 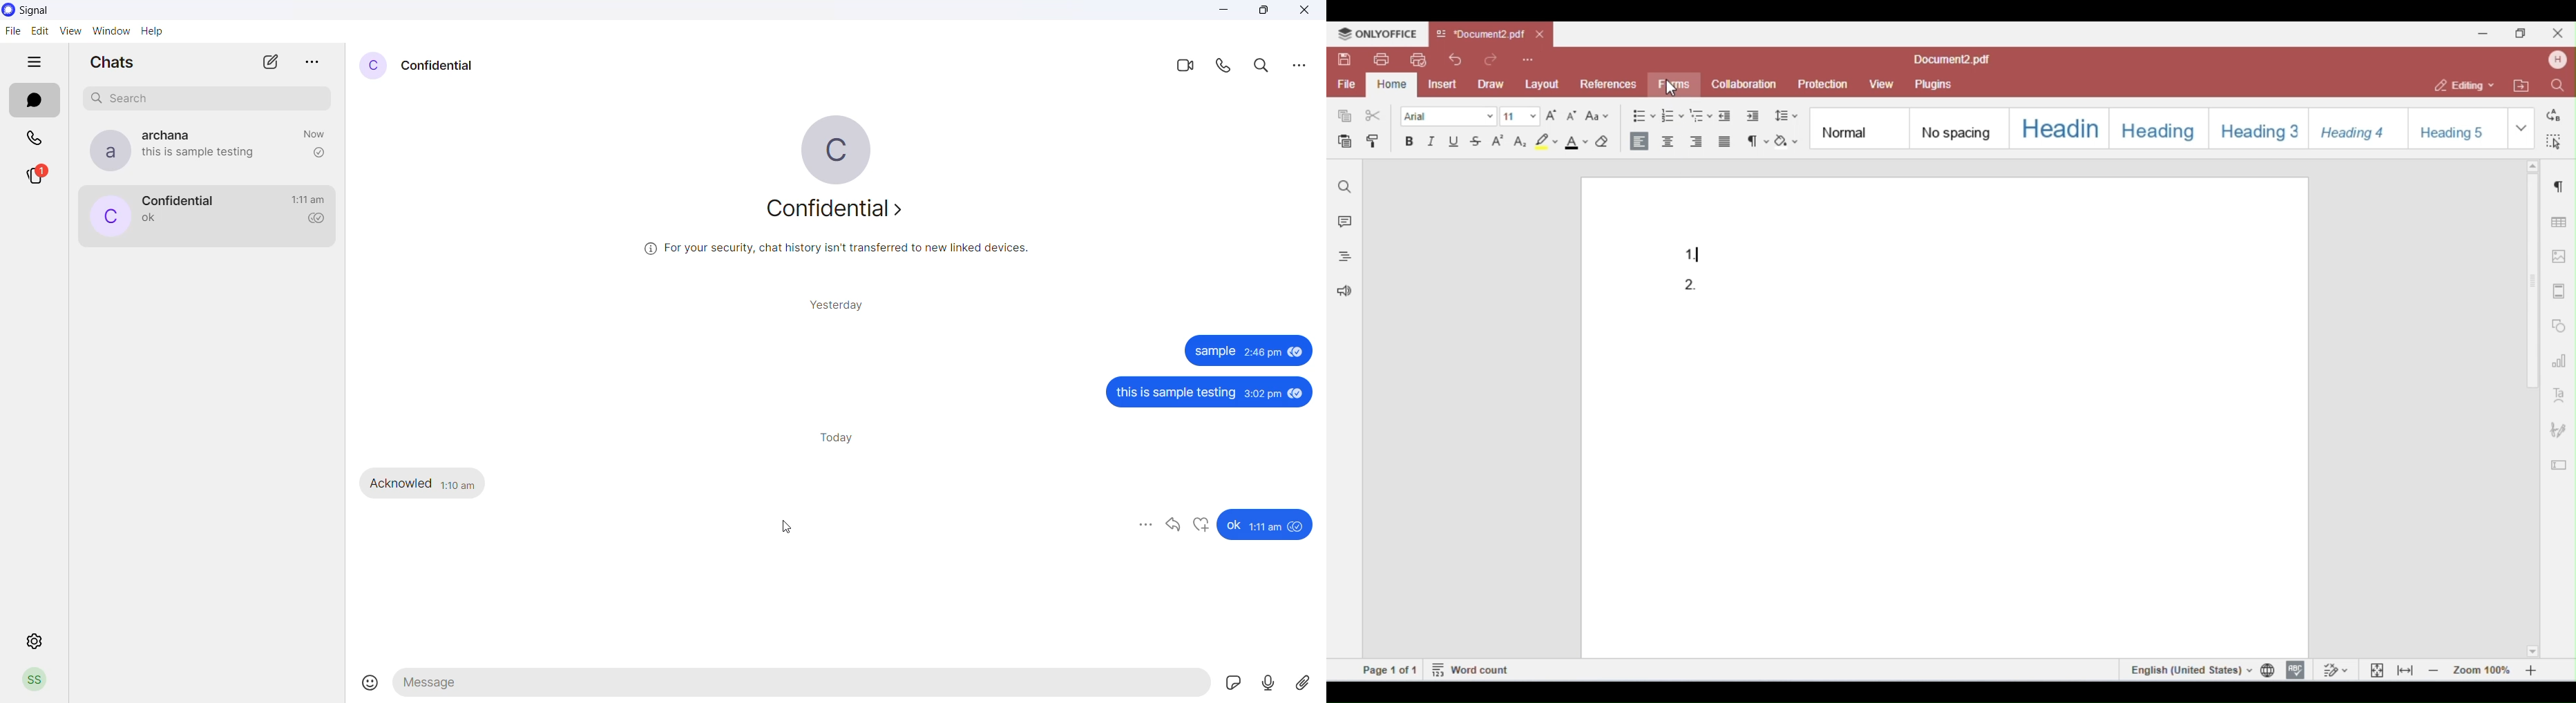 What do you see at coordinates (439, 64) in the screenshot?
I see `contact name` at bounding box center [439, 64].